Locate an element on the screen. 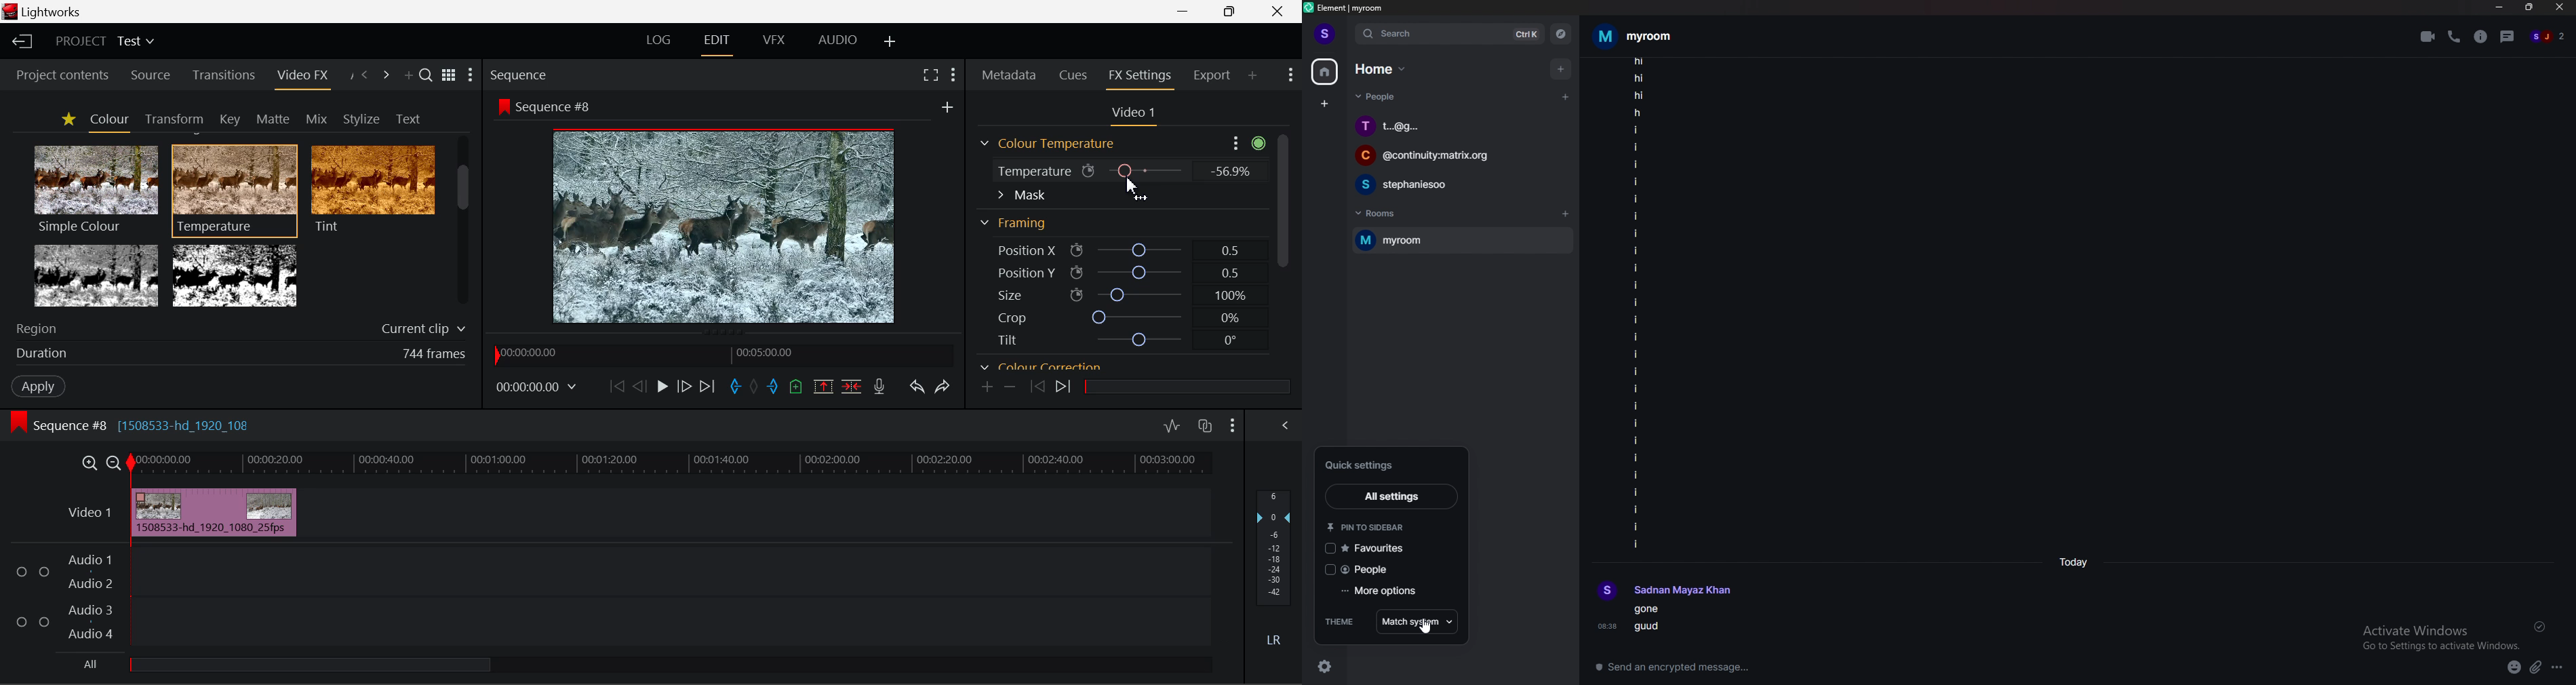  Remove keyframe is located at coordinates (1010, 389).